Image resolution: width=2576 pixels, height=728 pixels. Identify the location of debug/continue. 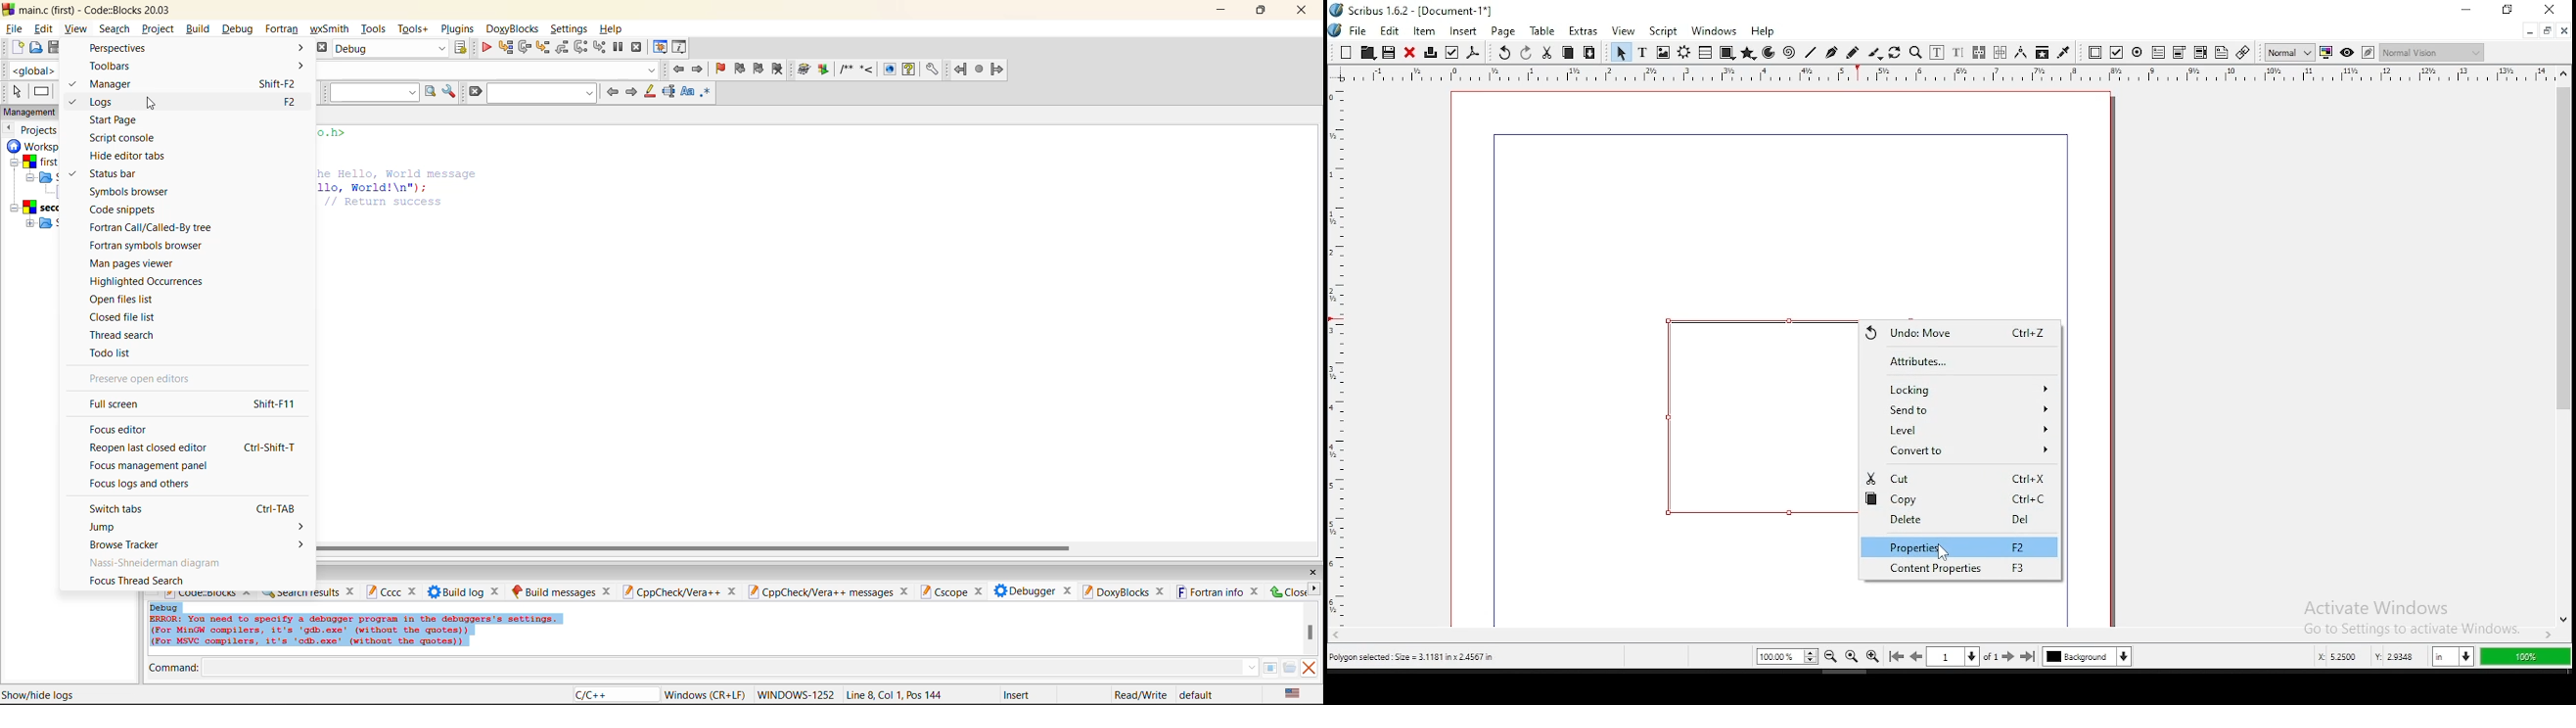
(485, 49).